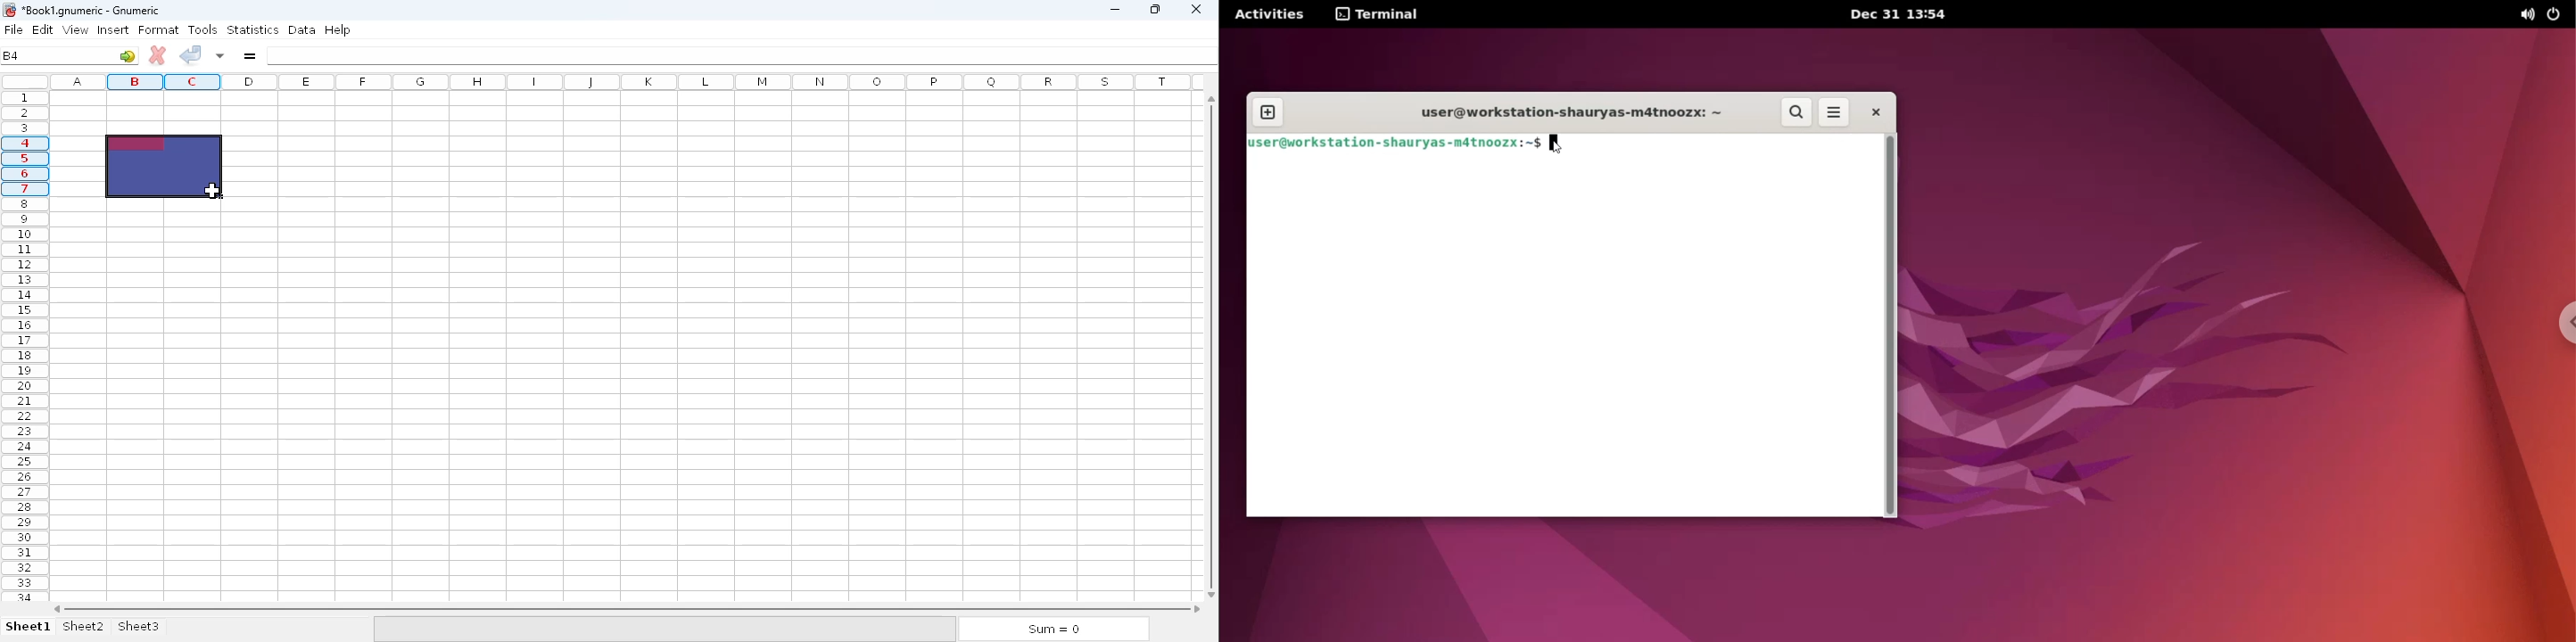 This screenshot has height=644, width=2576. I want to click on edit, so click(44, 29).